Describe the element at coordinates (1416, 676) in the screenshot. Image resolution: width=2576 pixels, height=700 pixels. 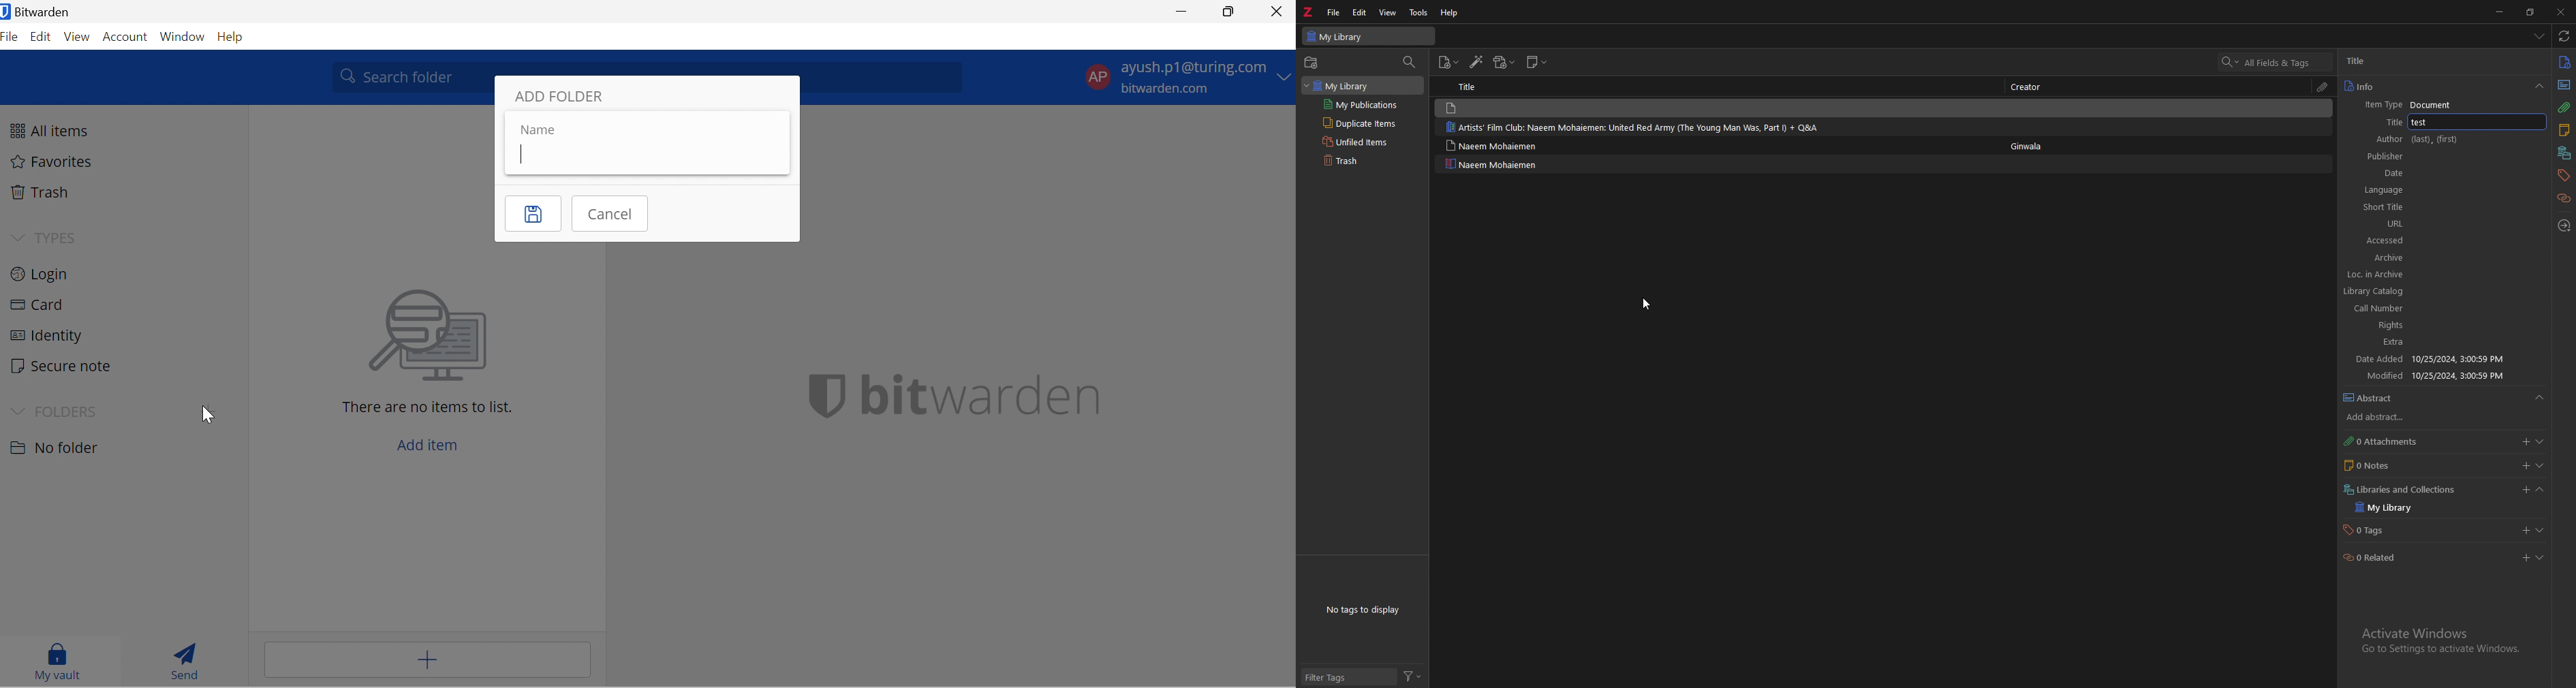
I see `Filter` at that location.